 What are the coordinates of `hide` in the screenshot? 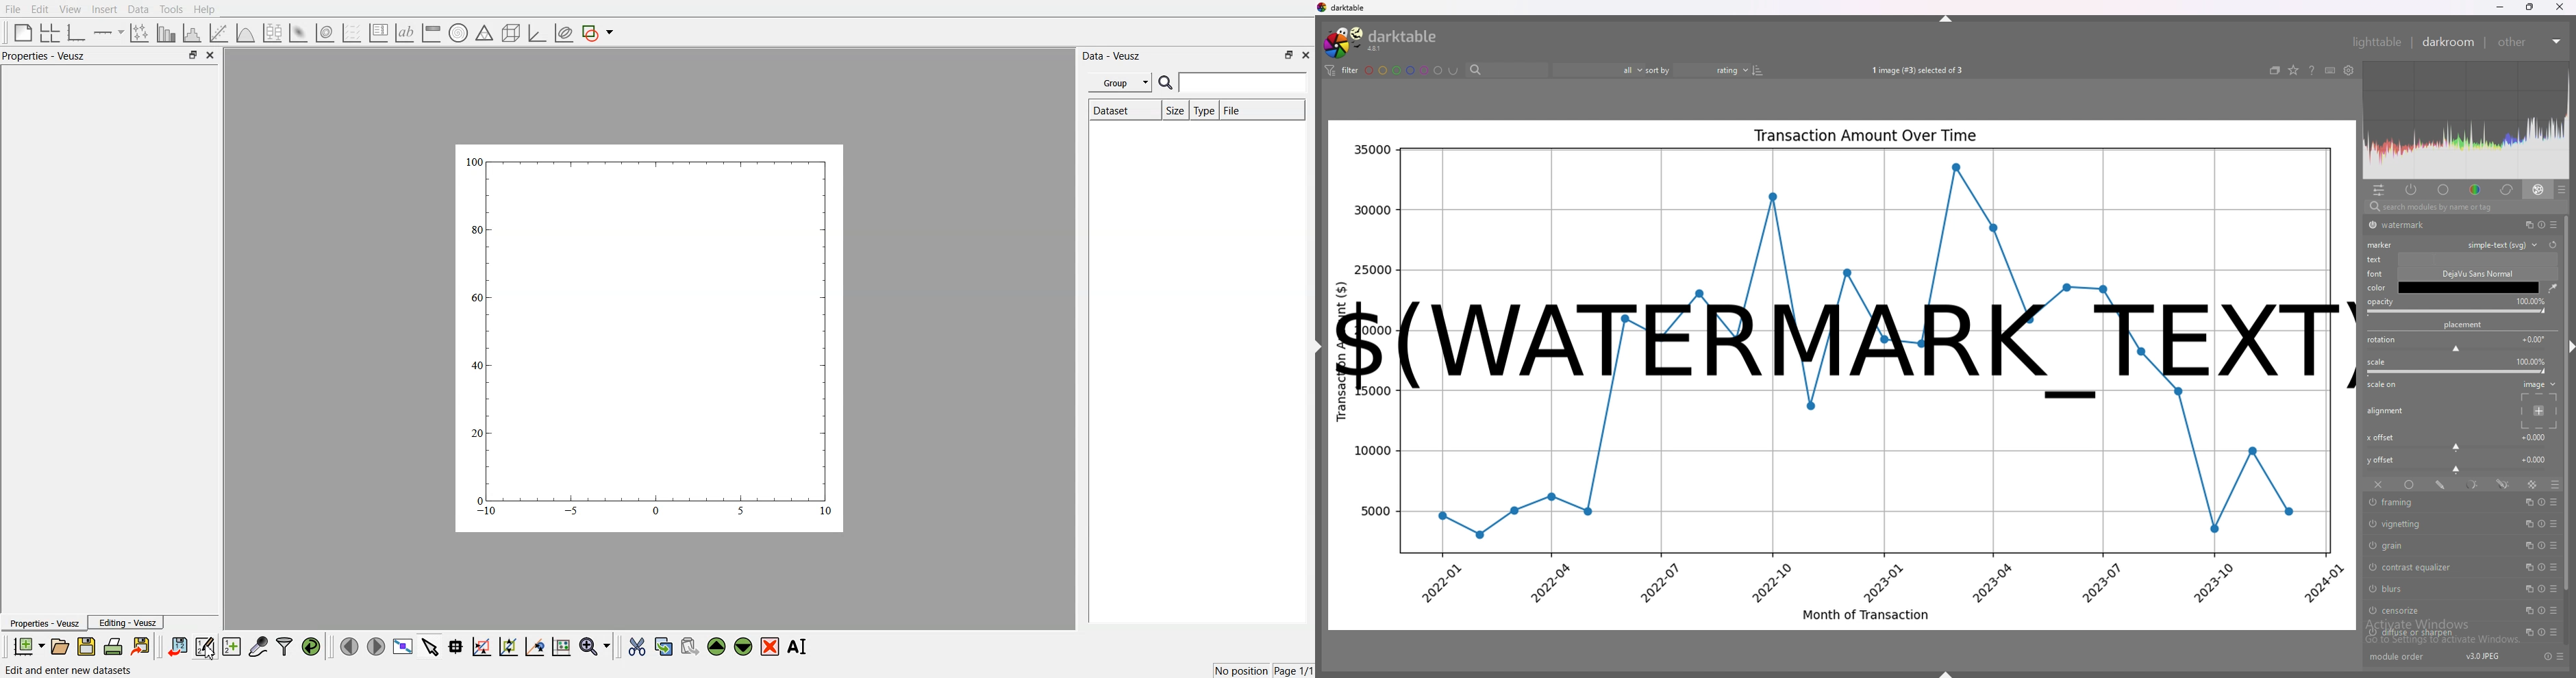 It's located at (1947, 18).